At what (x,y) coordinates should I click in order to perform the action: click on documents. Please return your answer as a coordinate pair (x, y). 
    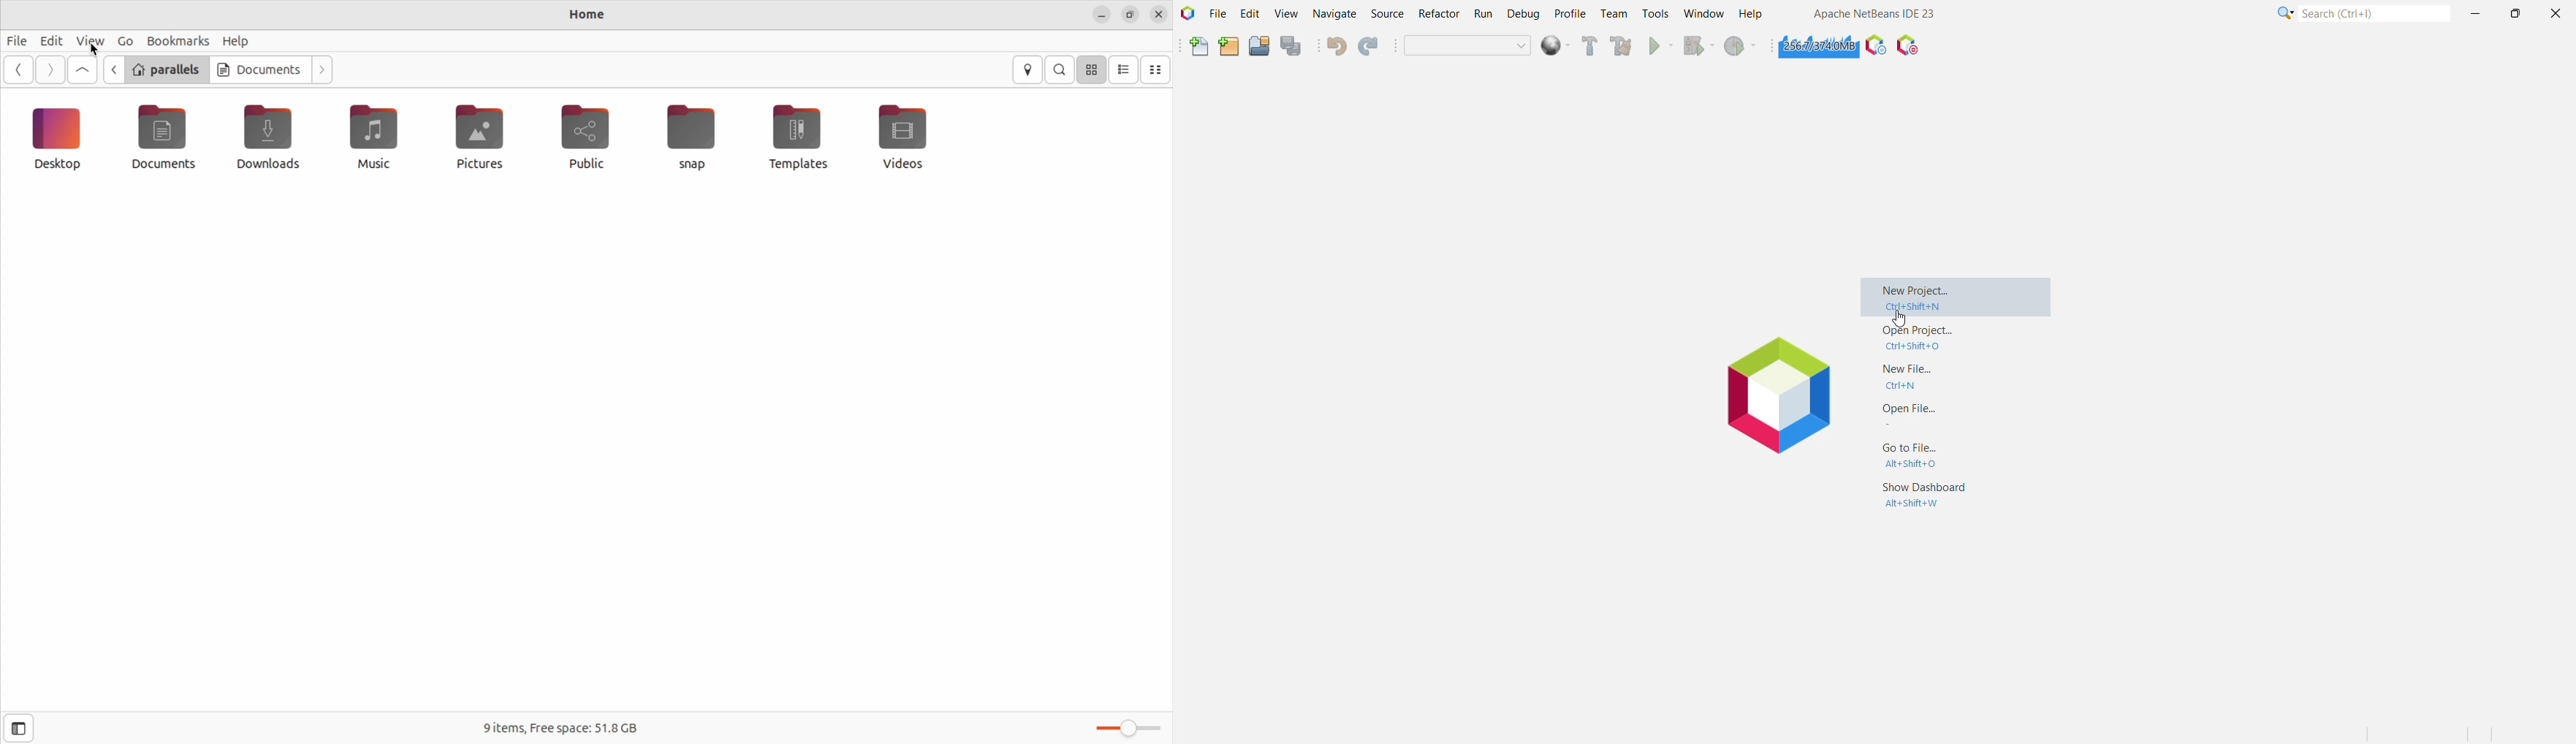
    Looking at the image, I should click on (165, 137).